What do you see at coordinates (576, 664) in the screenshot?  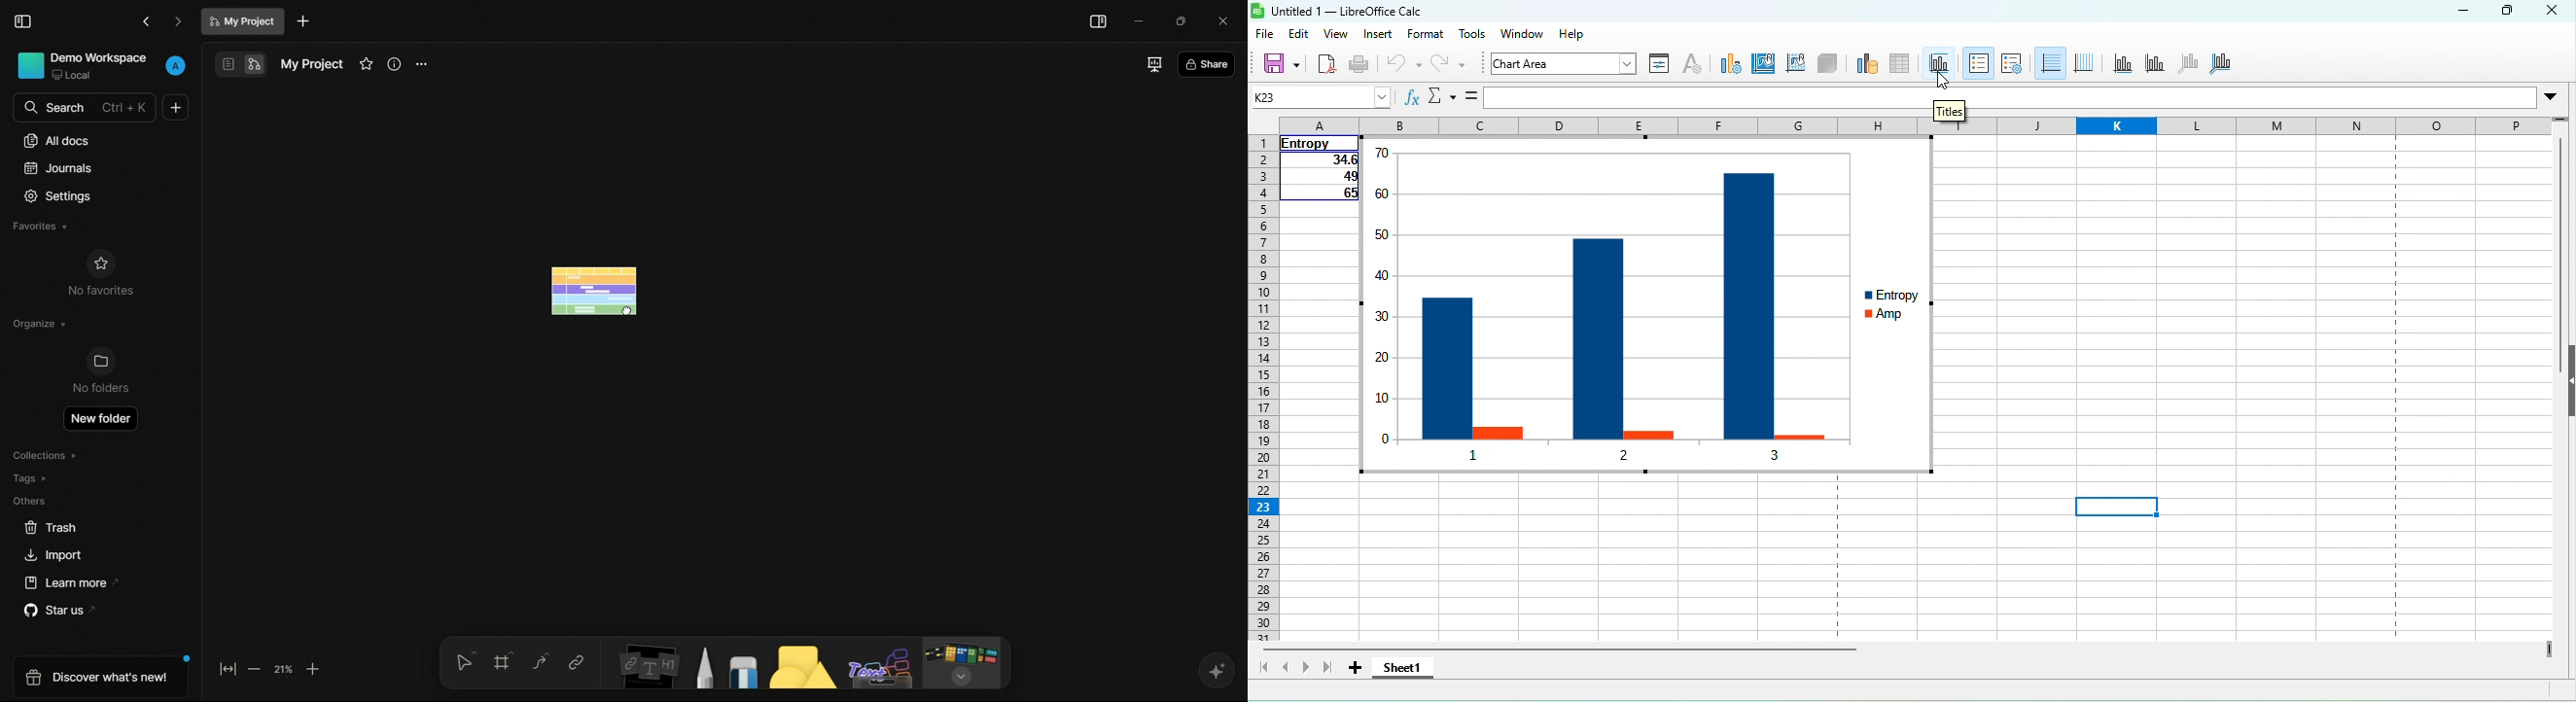 I see `link` at bounding box center [576, 664].